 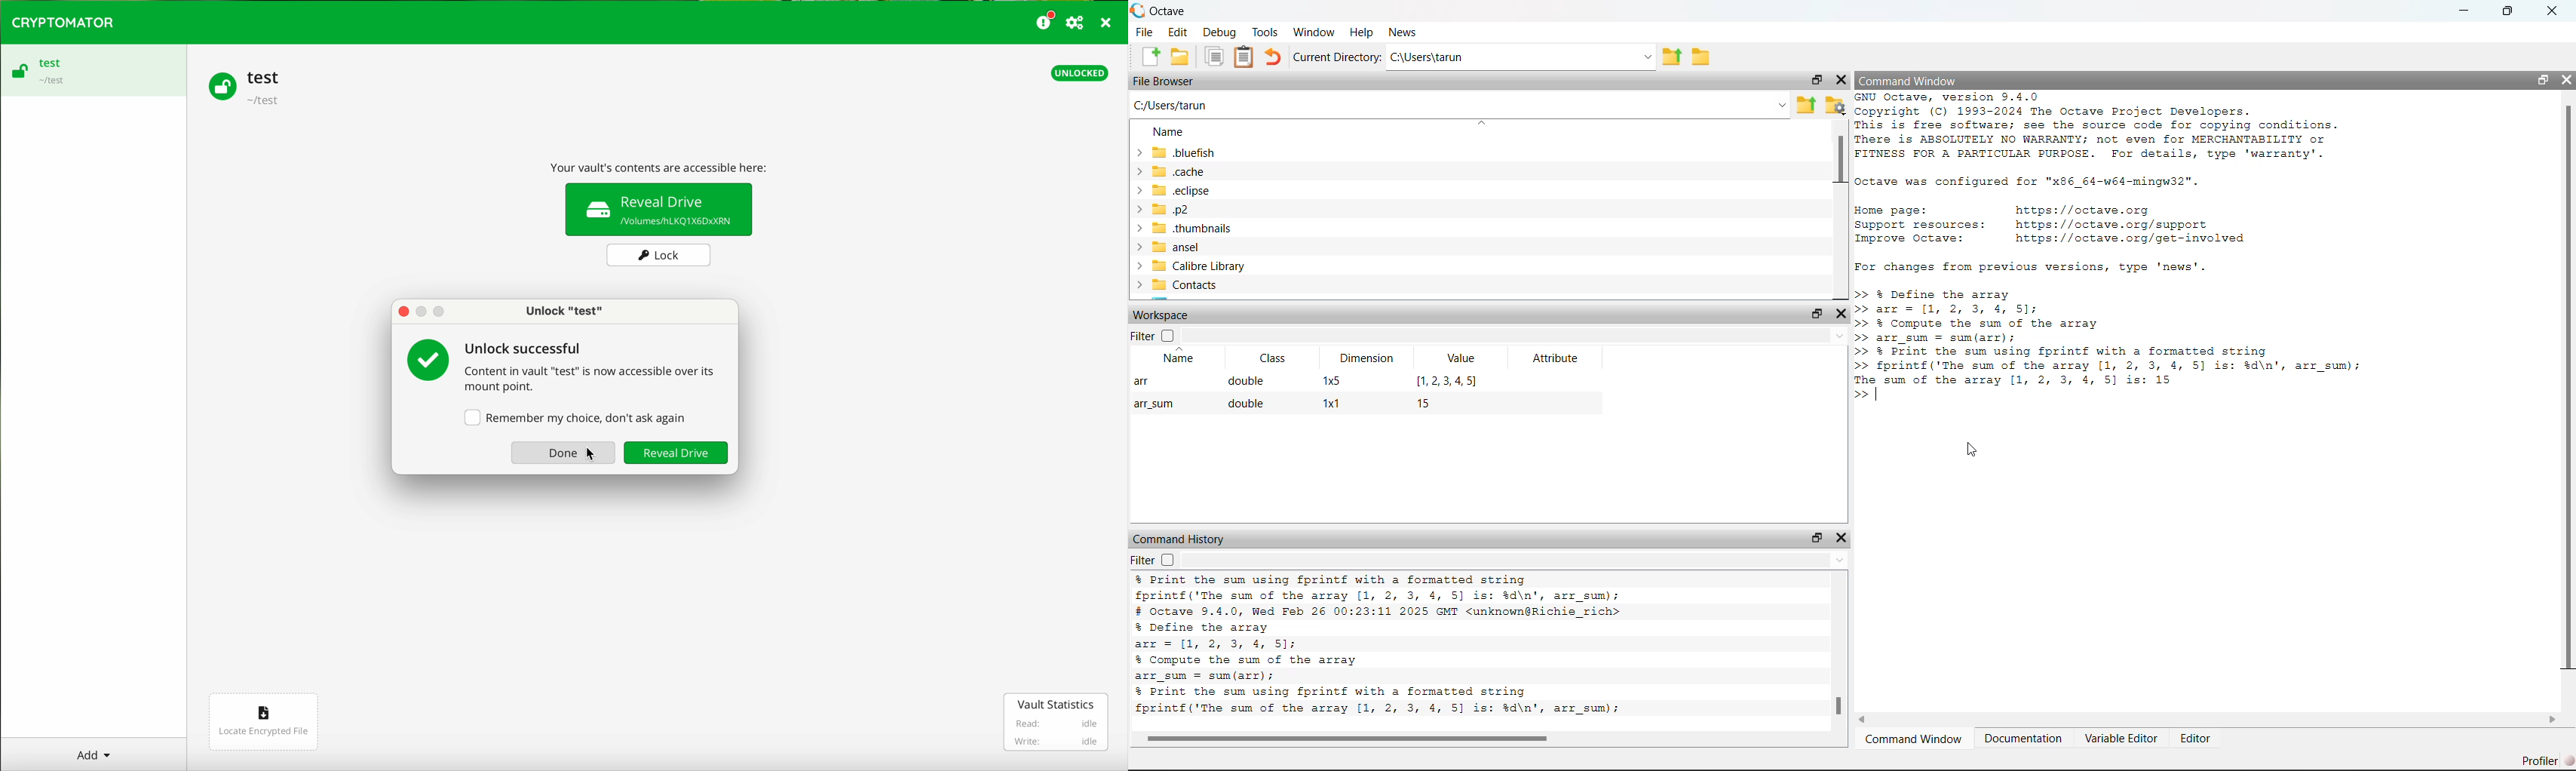 What do you see at coordinates (1216, 57) in the screenshot?
I see `Copy` at bounding box center [1216, 57].